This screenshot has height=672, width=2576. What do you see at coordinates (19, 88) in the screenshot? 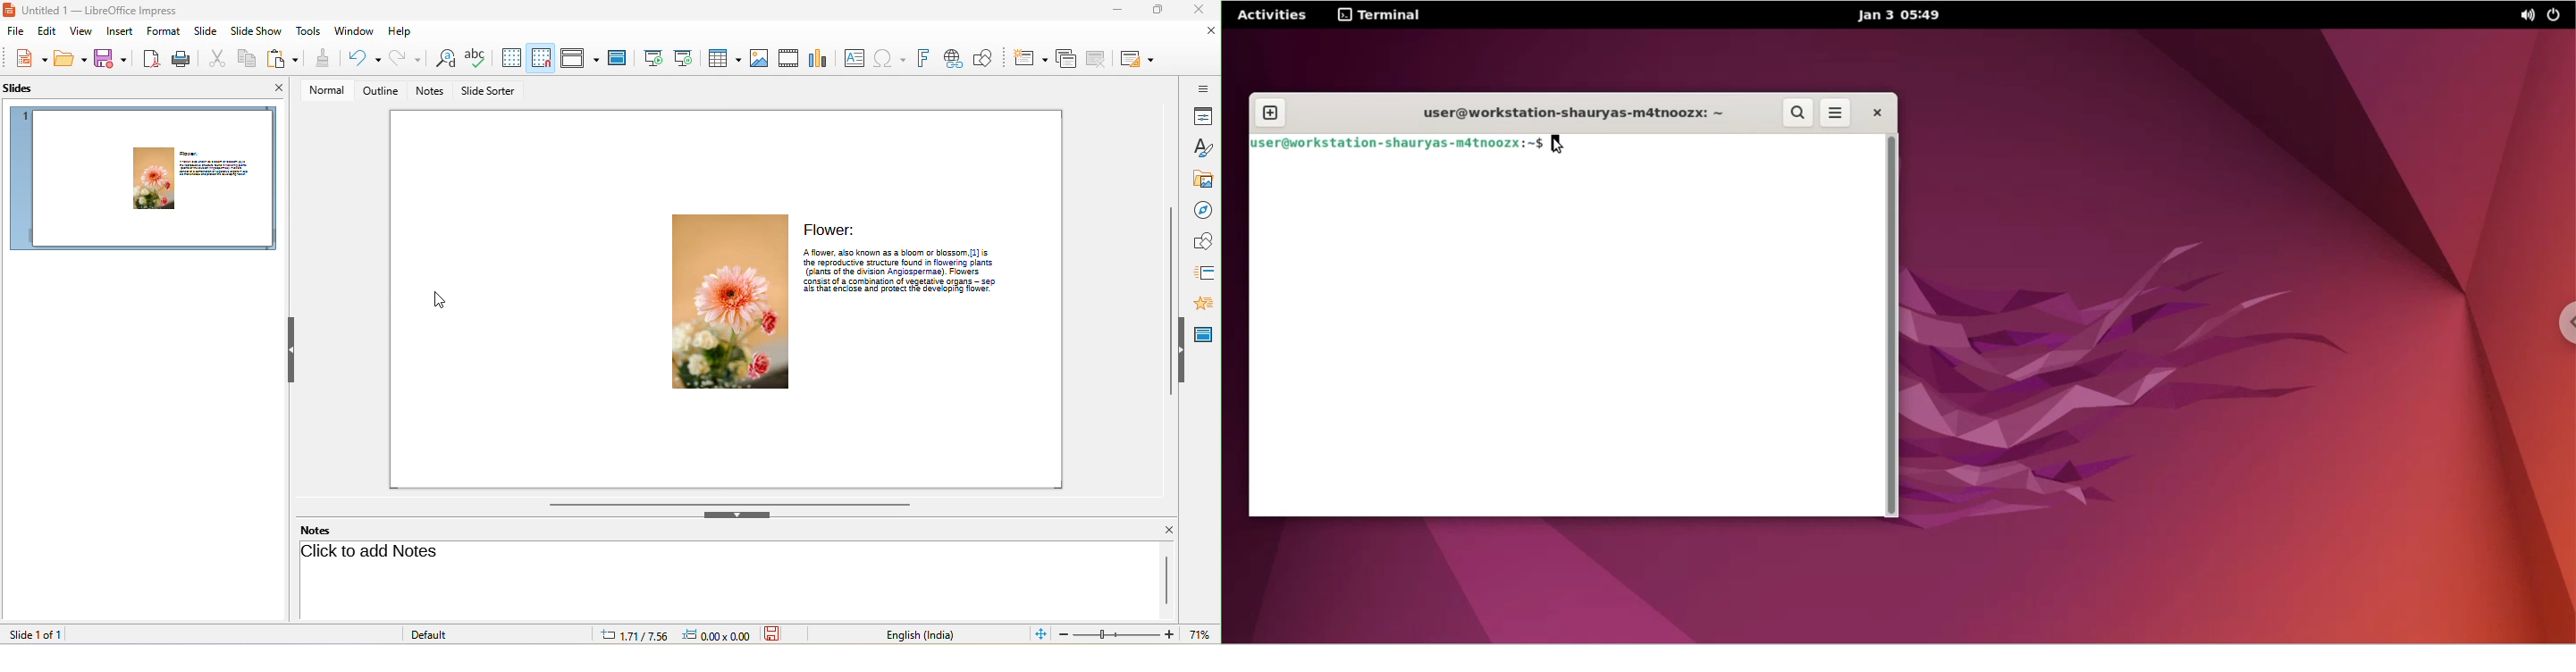
I see `slides` at bounding box center [19, 88].